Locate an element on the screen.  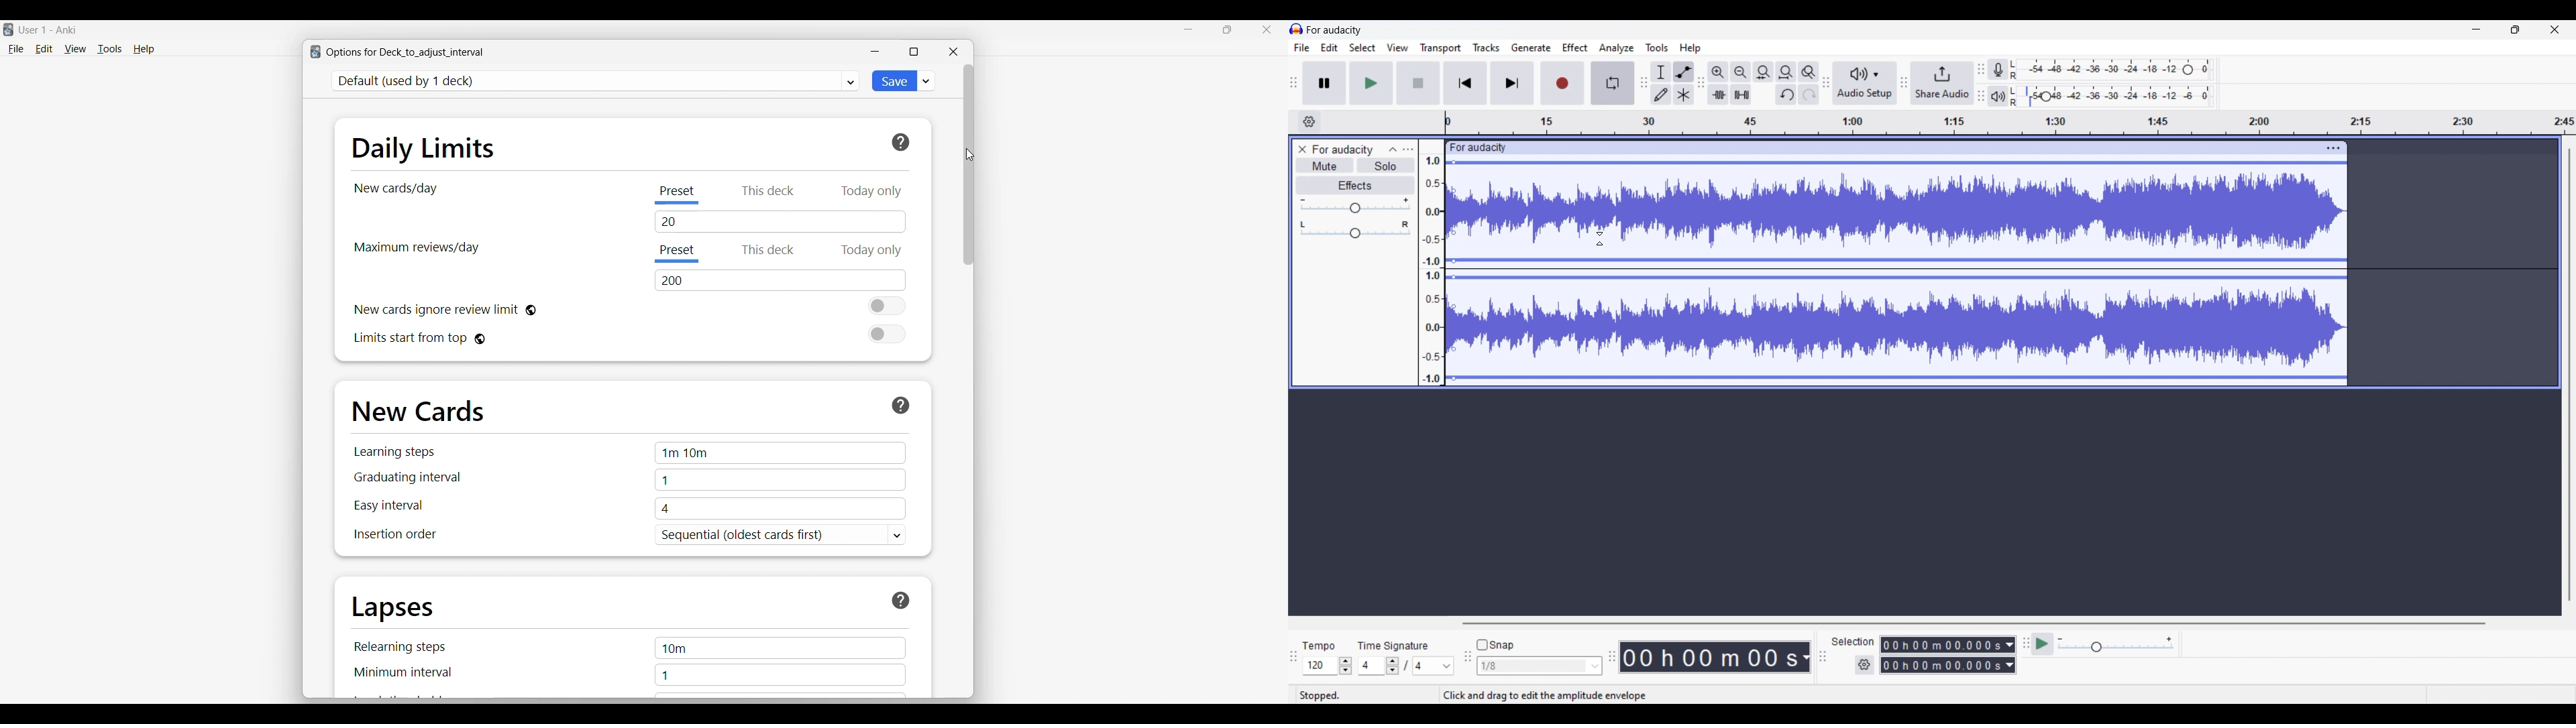
User 1 - Anki is located at coordinates (49, 31).